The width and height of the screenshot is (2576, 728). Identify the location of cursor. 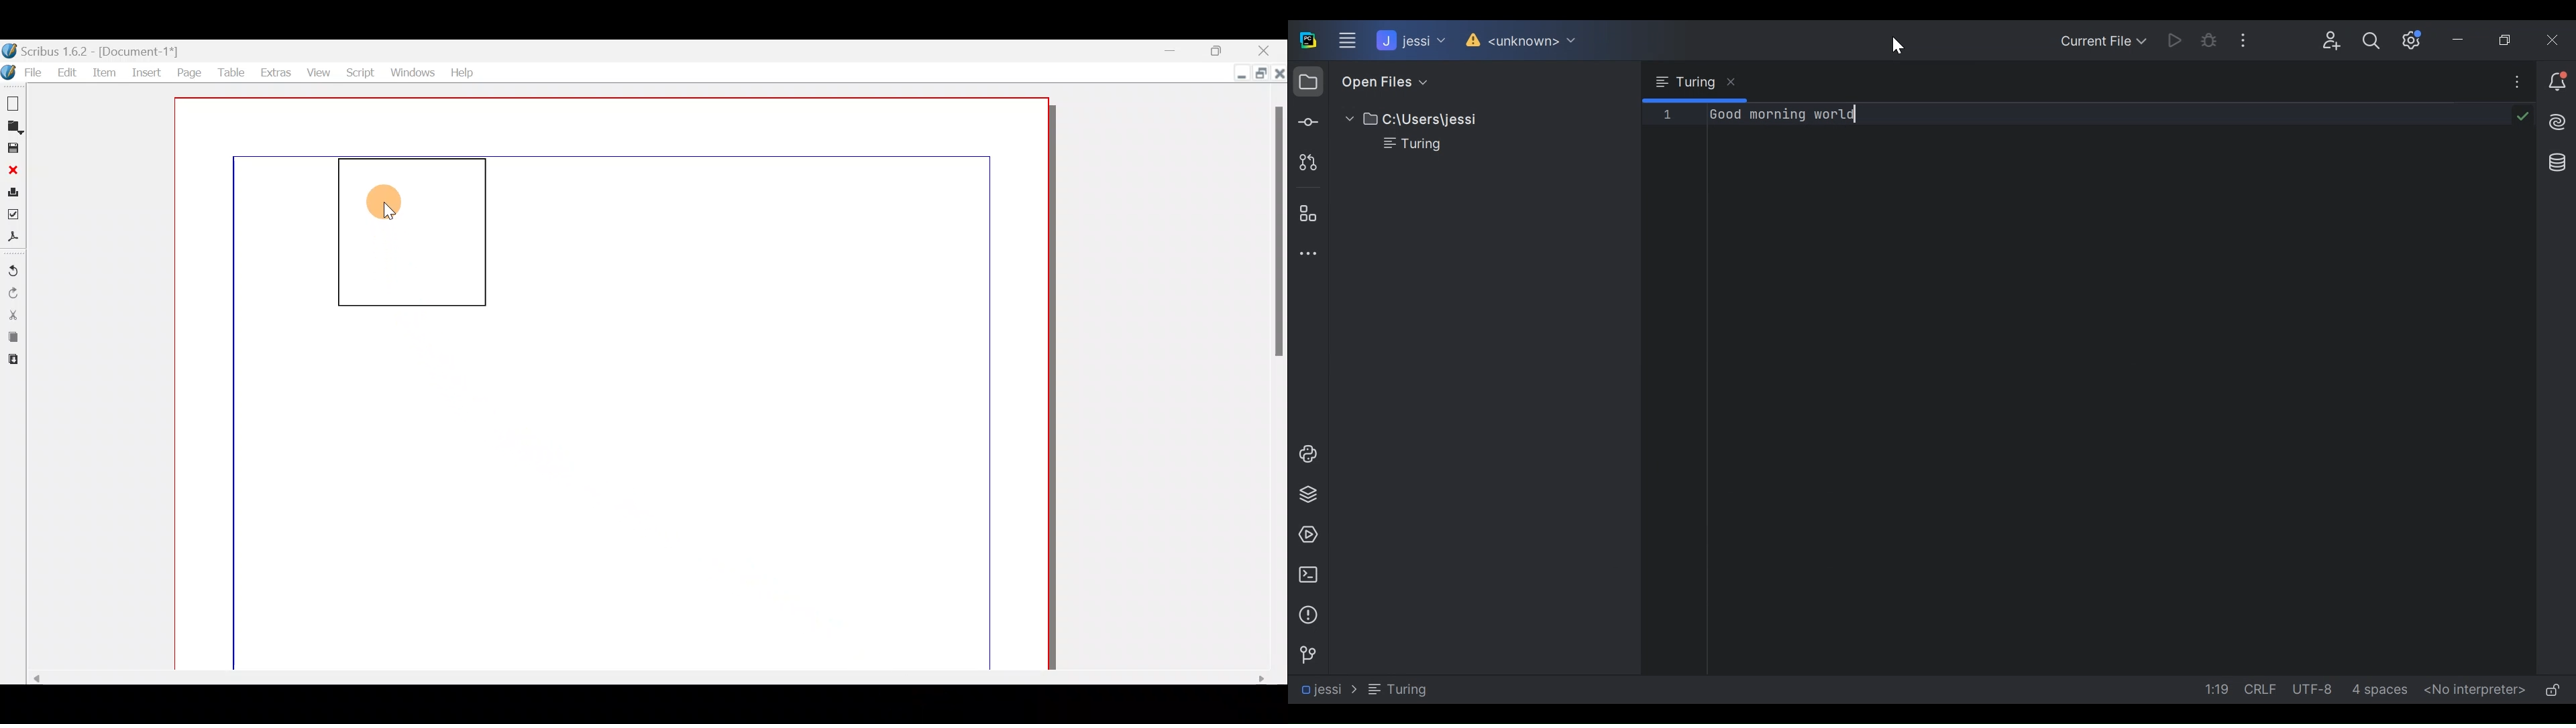
(390, 211).